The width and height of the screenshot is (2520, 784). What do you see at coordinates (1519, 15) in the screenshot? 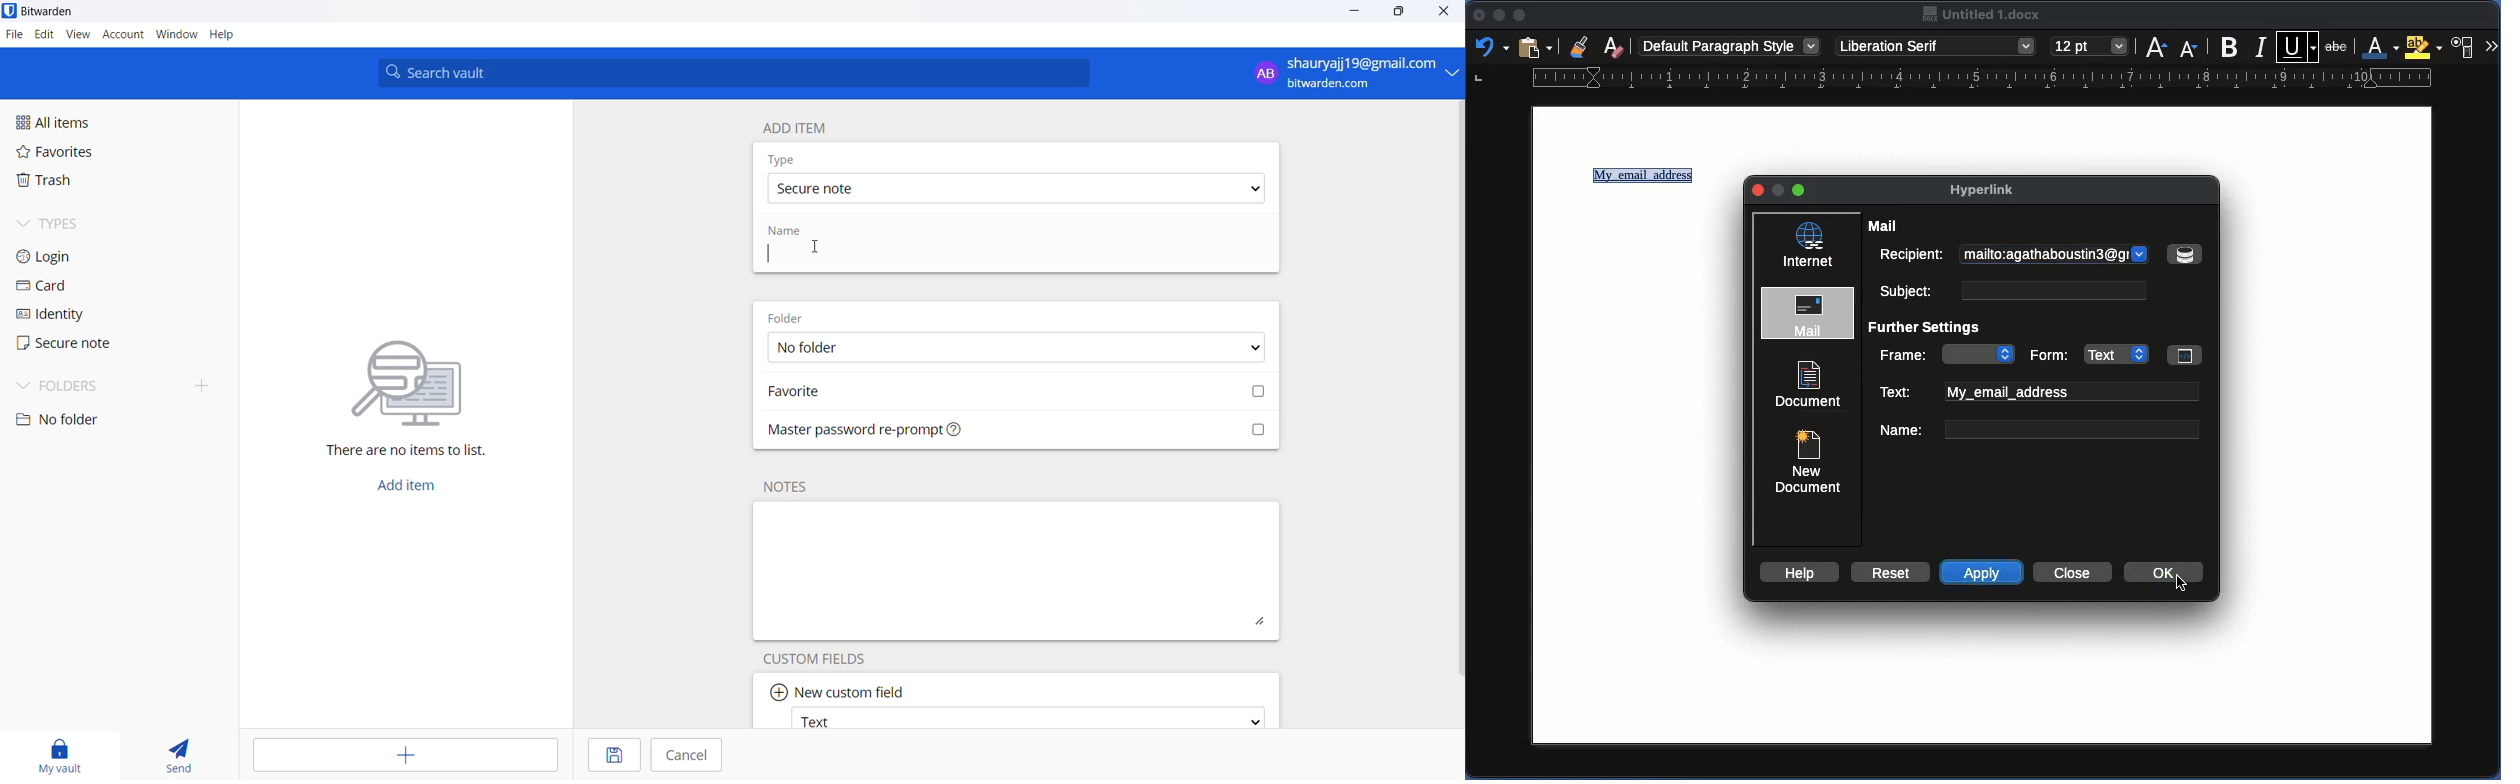
I see `Maximize` at bounding box center [1519, 15].